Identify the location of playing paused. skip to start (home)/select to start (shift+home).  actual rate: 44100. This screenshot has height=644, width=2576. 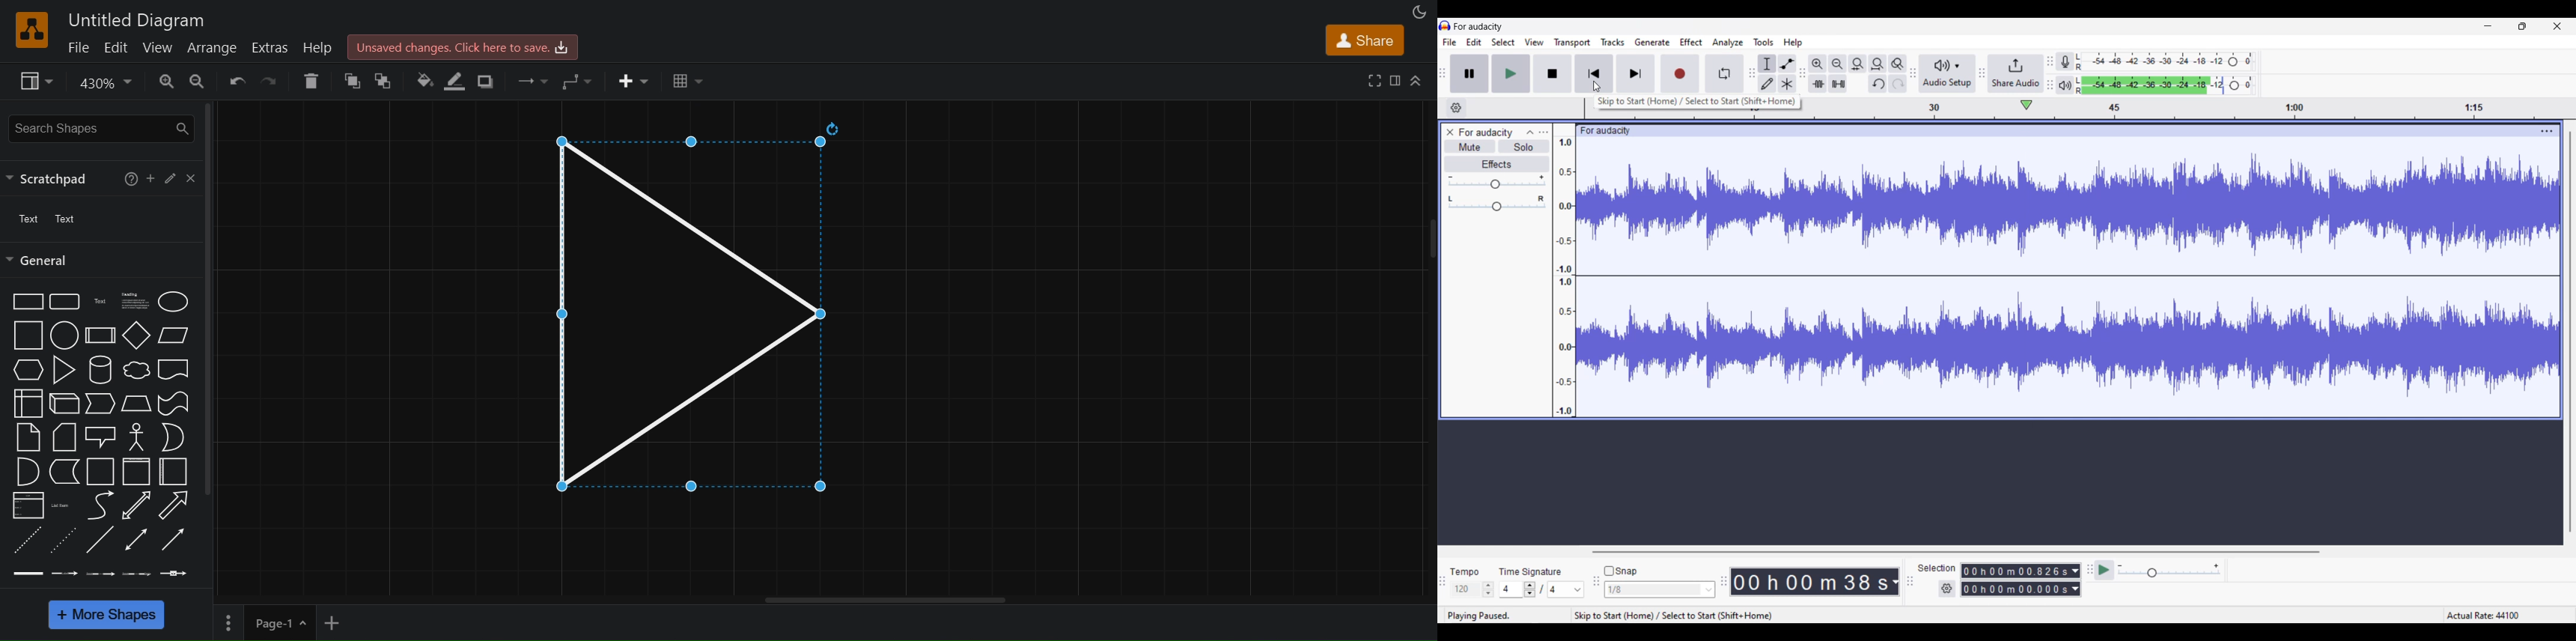
(2005, 615).